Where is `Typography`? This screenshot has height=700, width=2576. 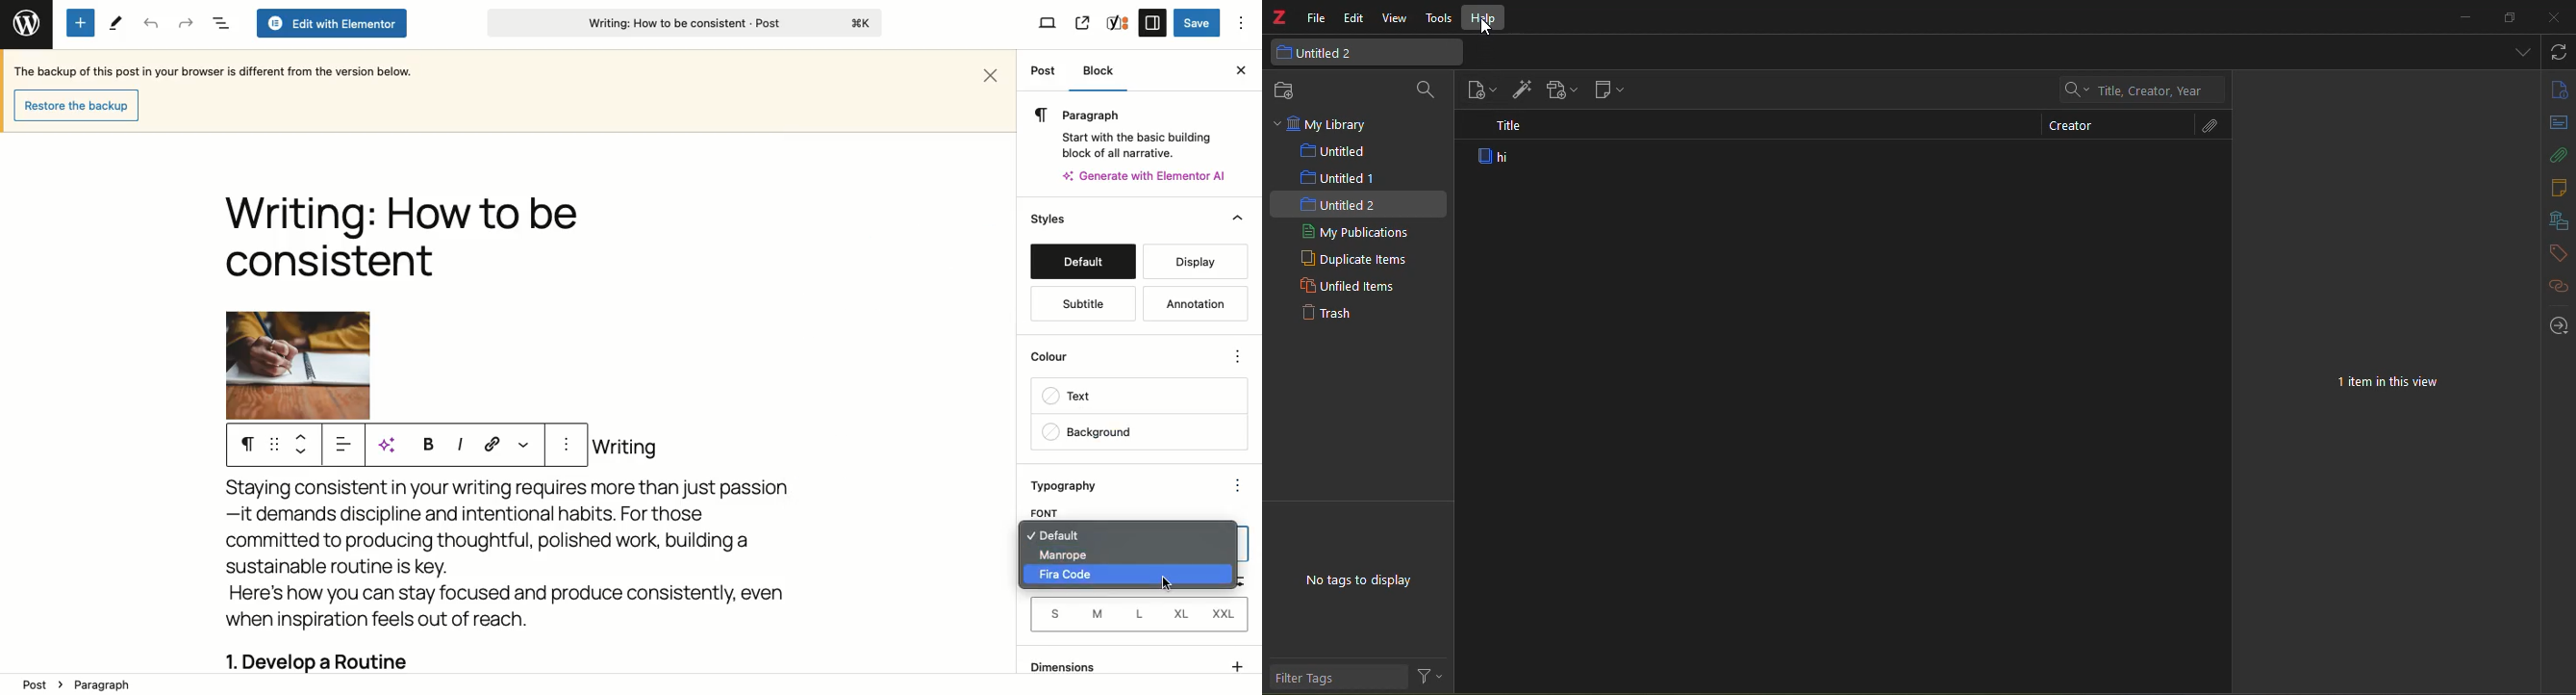
Typography is located at coordinates (1075, 485).